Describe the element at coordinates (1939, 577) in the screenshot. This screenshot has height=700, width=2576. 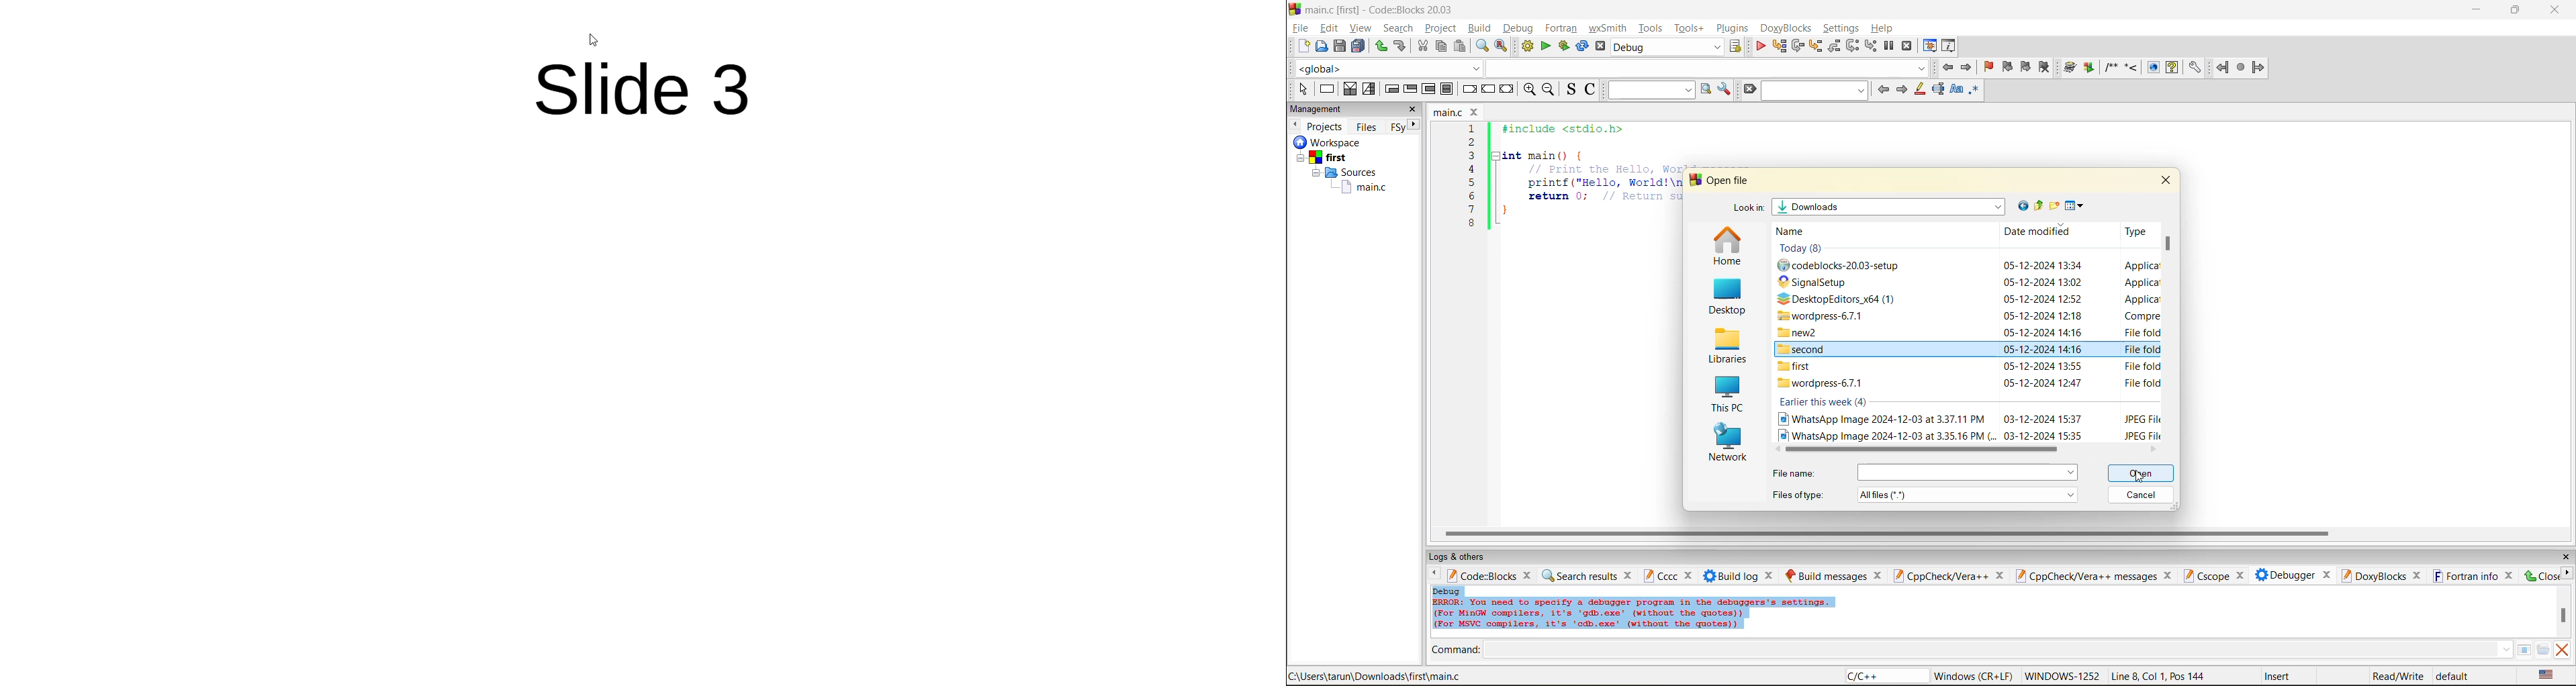
I see `cppcheck/vera++` at that location.